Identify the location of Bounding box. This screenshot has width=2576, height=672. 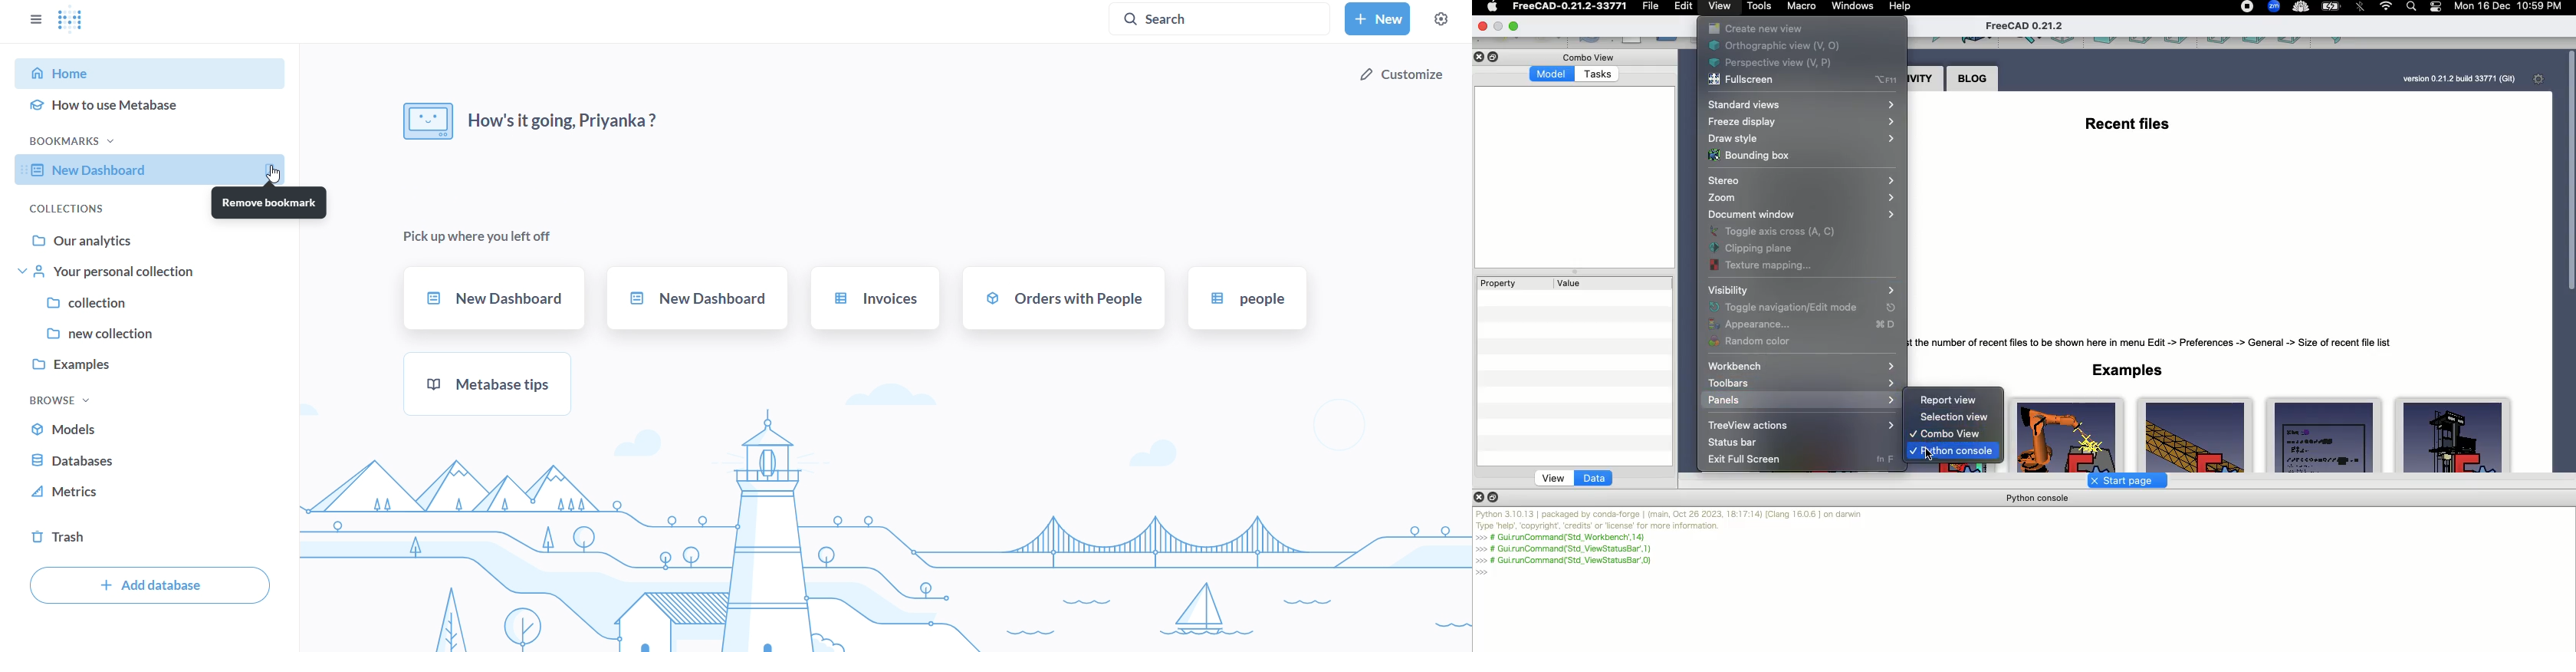
(1751, 157).